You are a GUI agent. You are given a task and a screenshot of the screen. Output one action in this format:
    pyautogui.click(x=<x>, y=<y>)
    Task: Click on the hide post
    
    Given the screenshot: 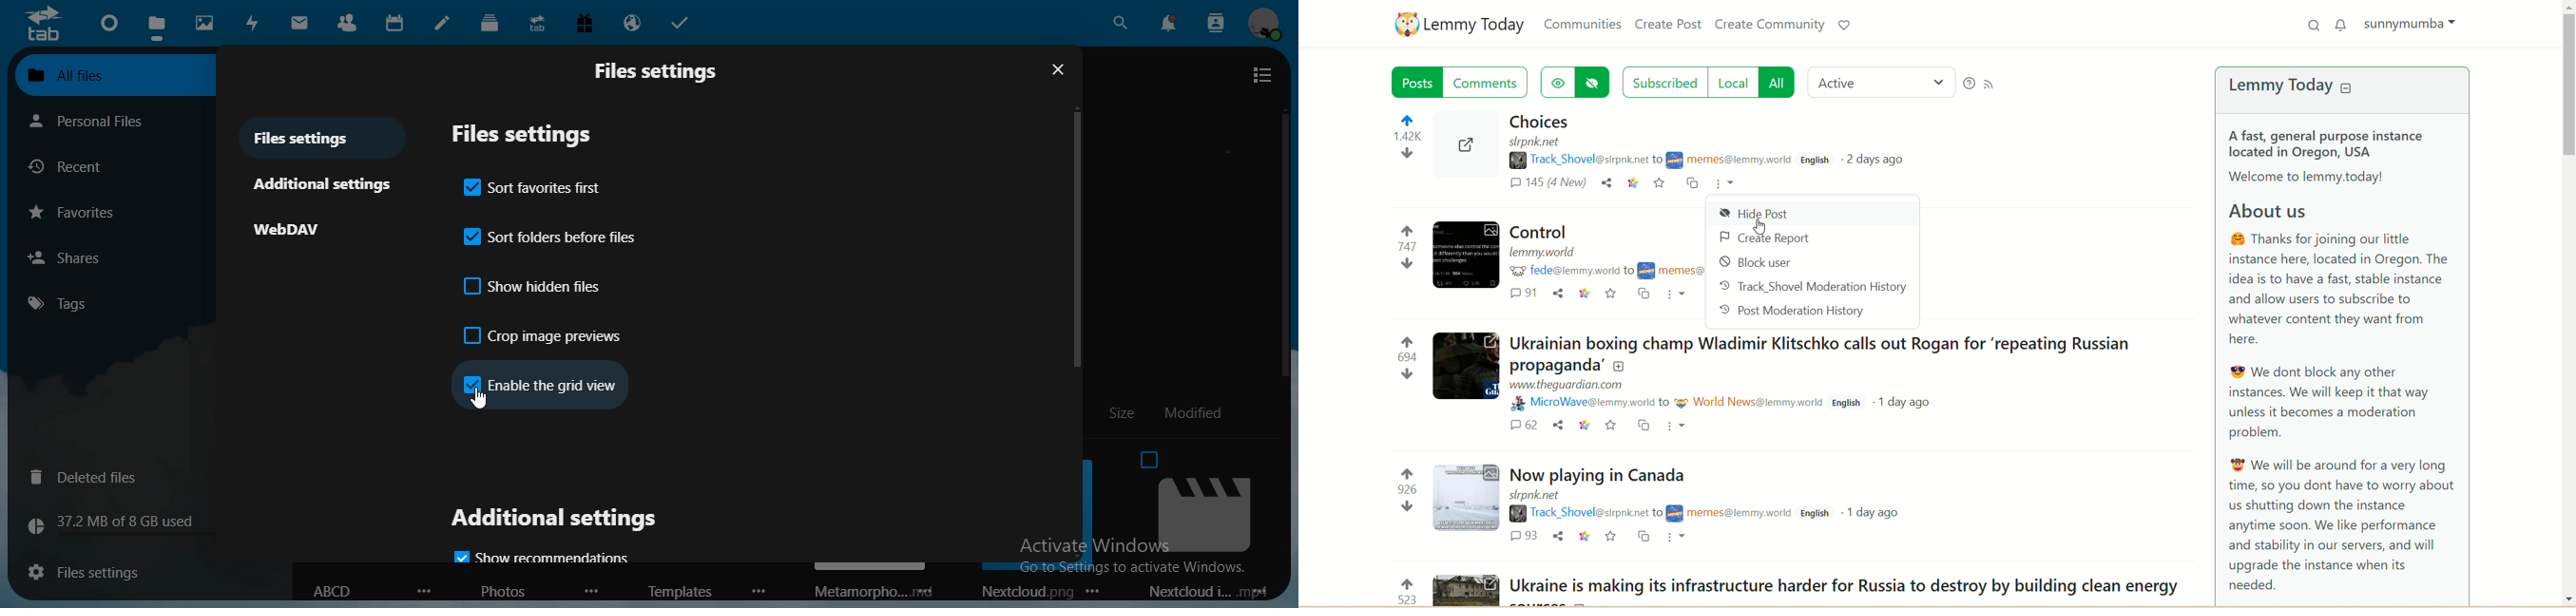 What is the action you would take?
    pyautogui.click(x=1751, y=212)
    